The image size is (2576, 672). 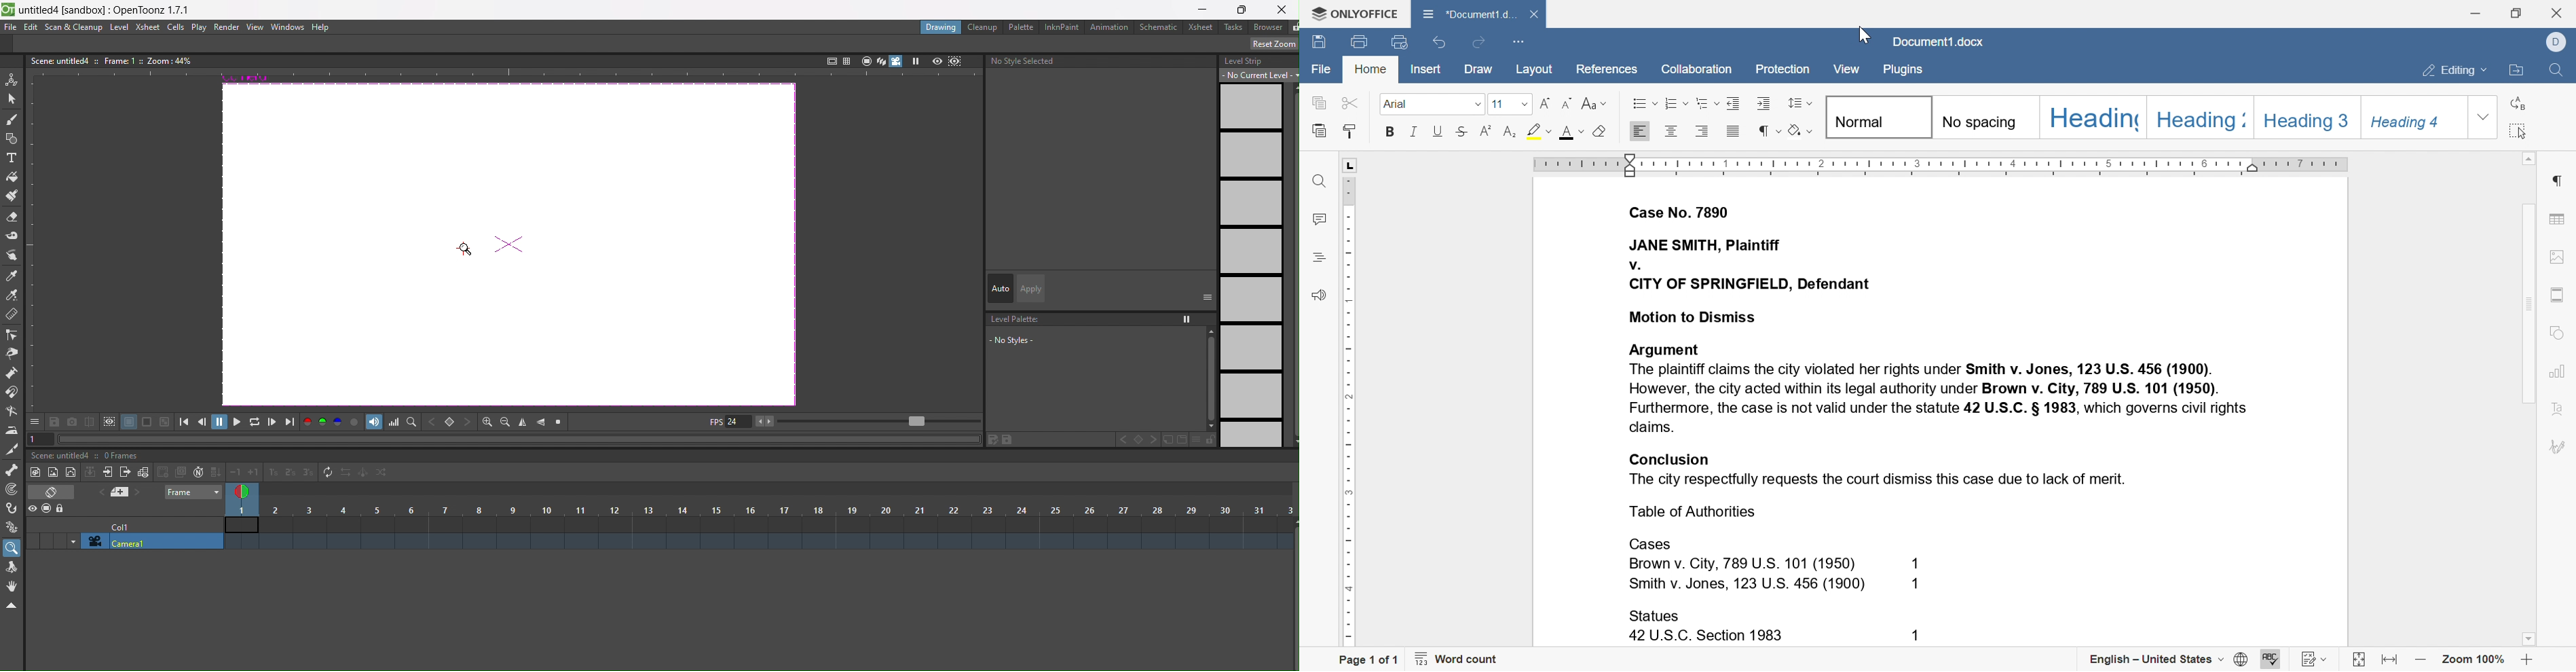 I want to click on , so click(x=12, y=527).